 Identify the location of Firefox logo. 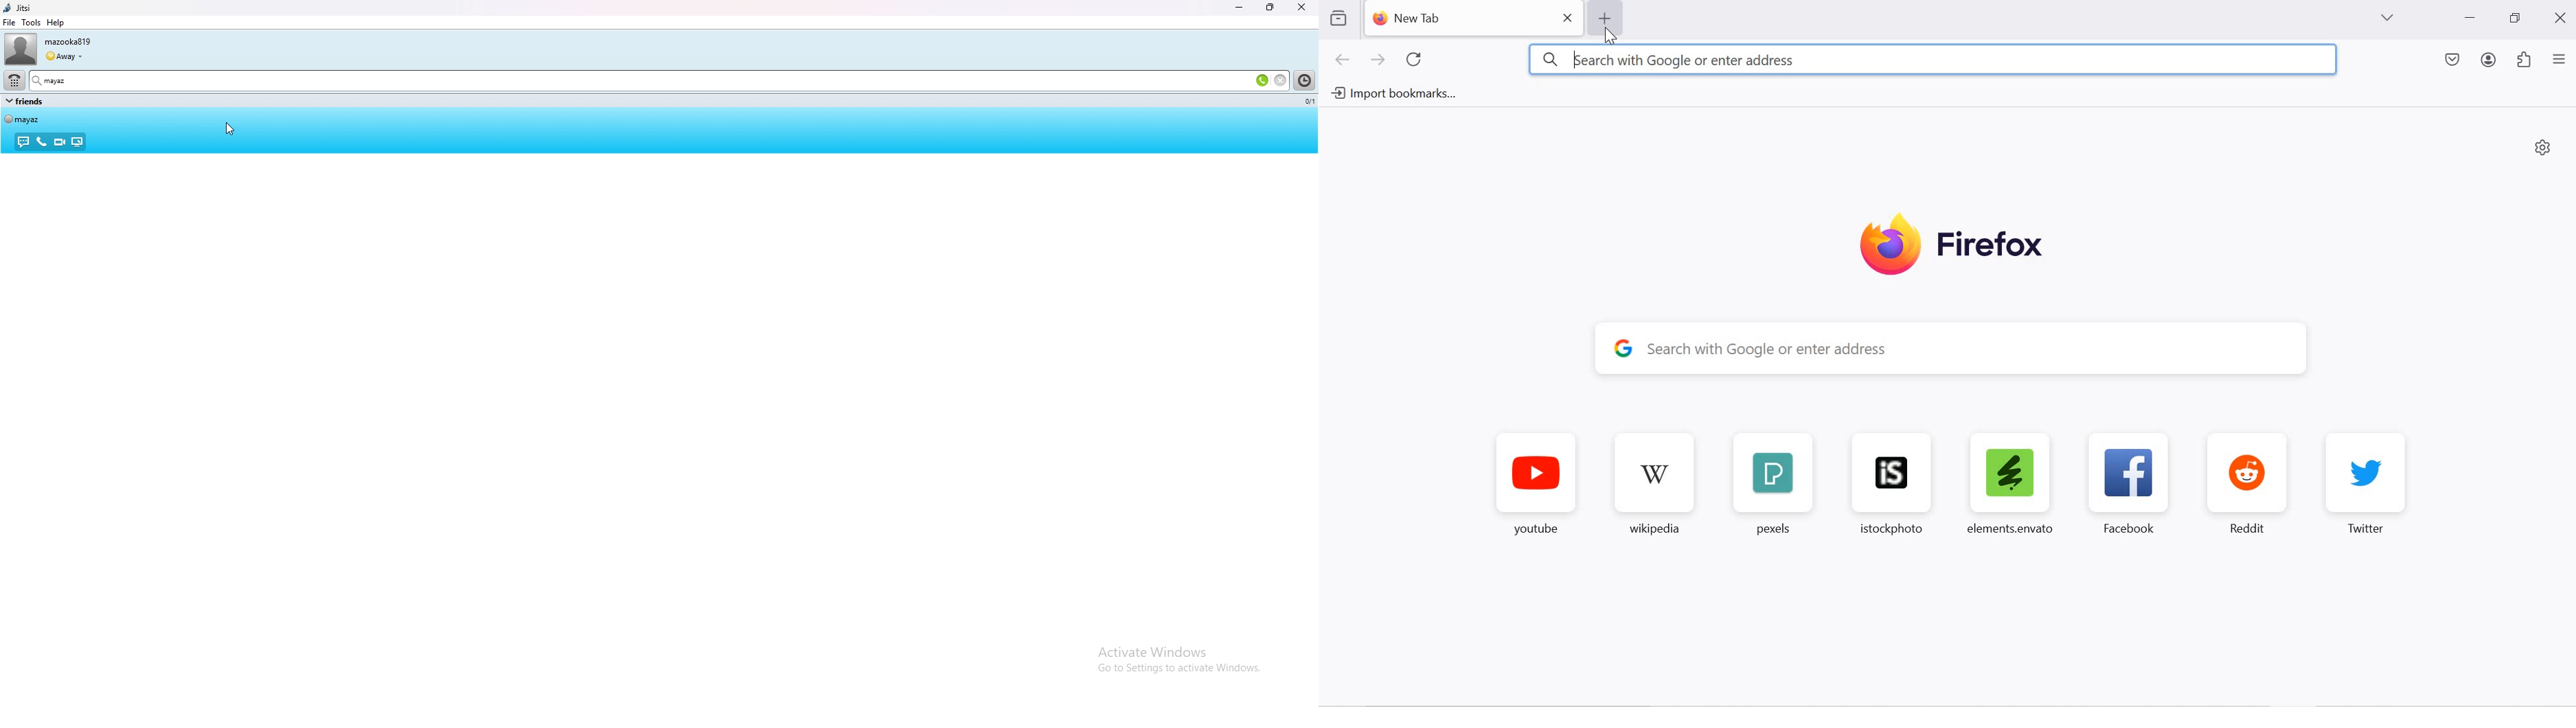
(1951, 246).